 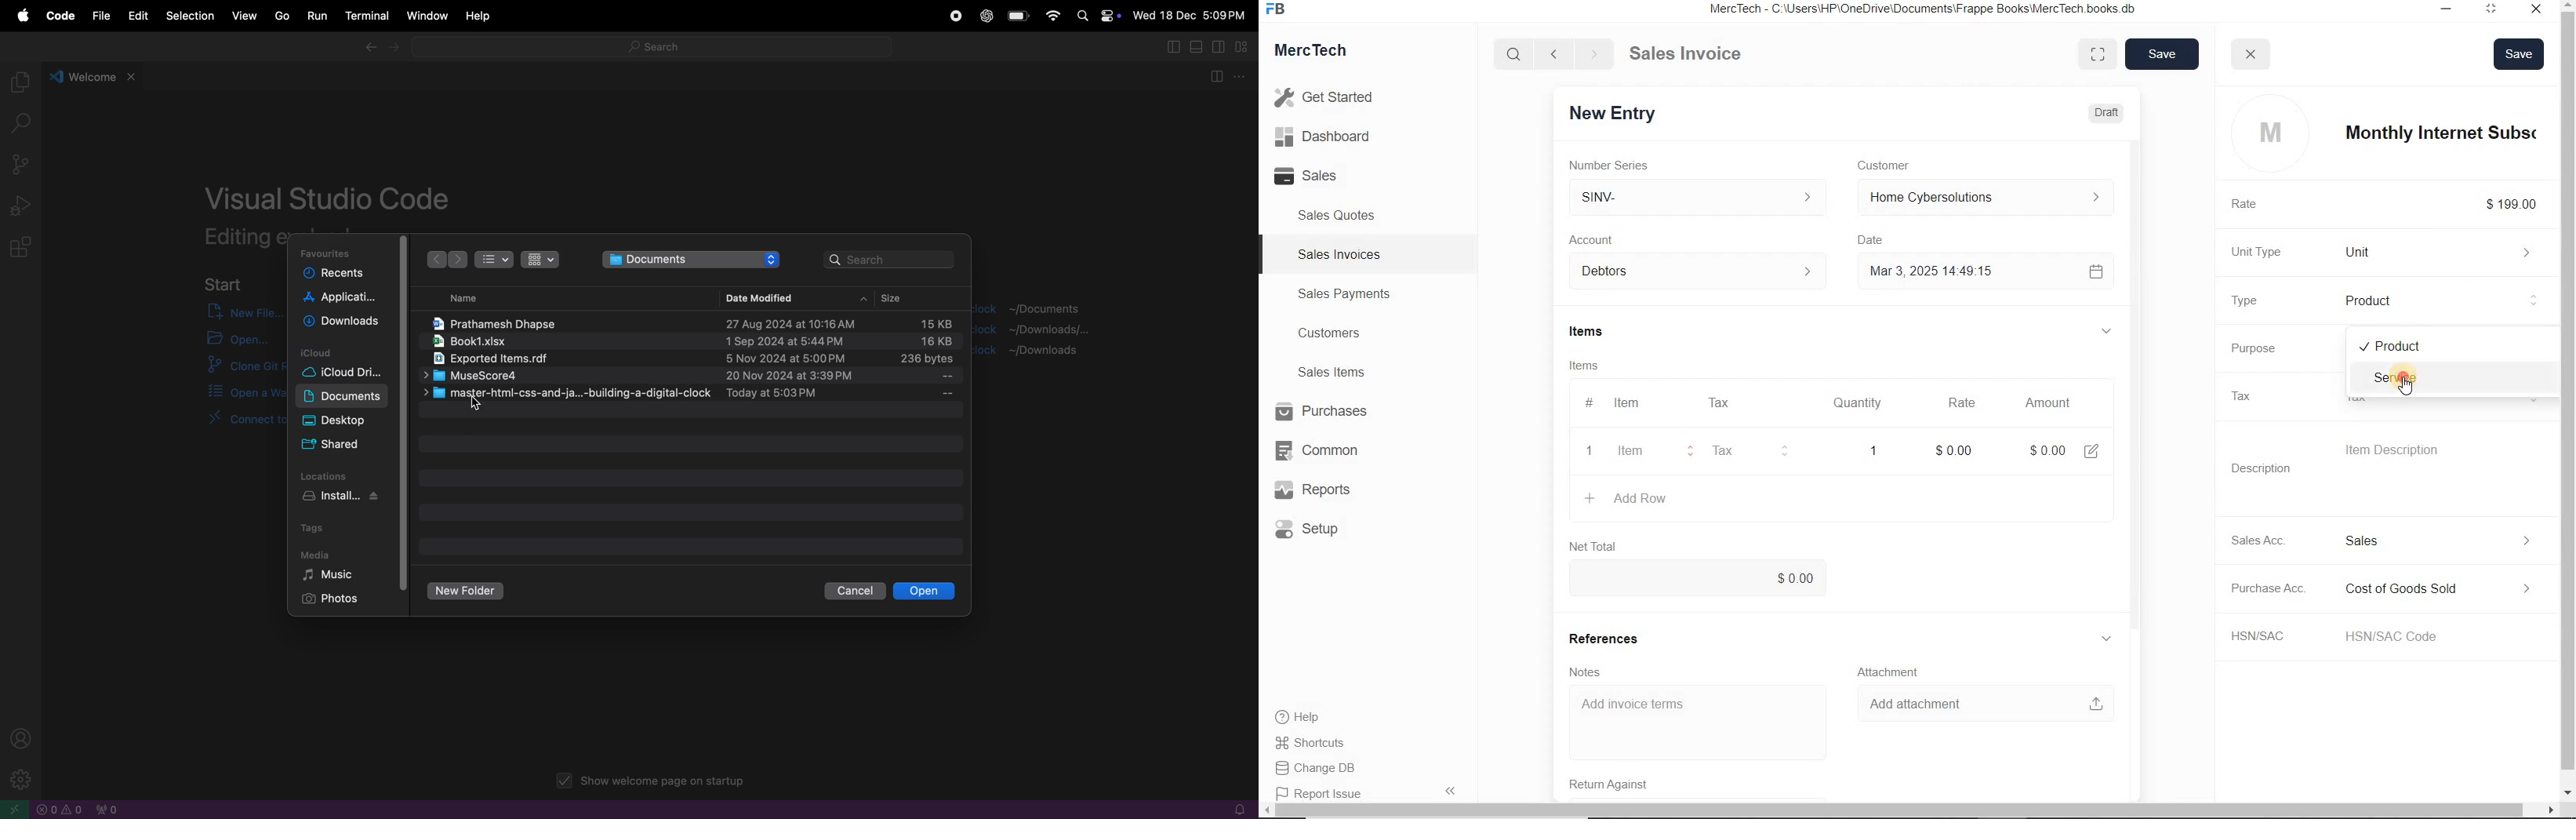 What do you see at coordinates (1324, 450) in the screenshot?
I see `Common` at bounding box center [1324, 450].